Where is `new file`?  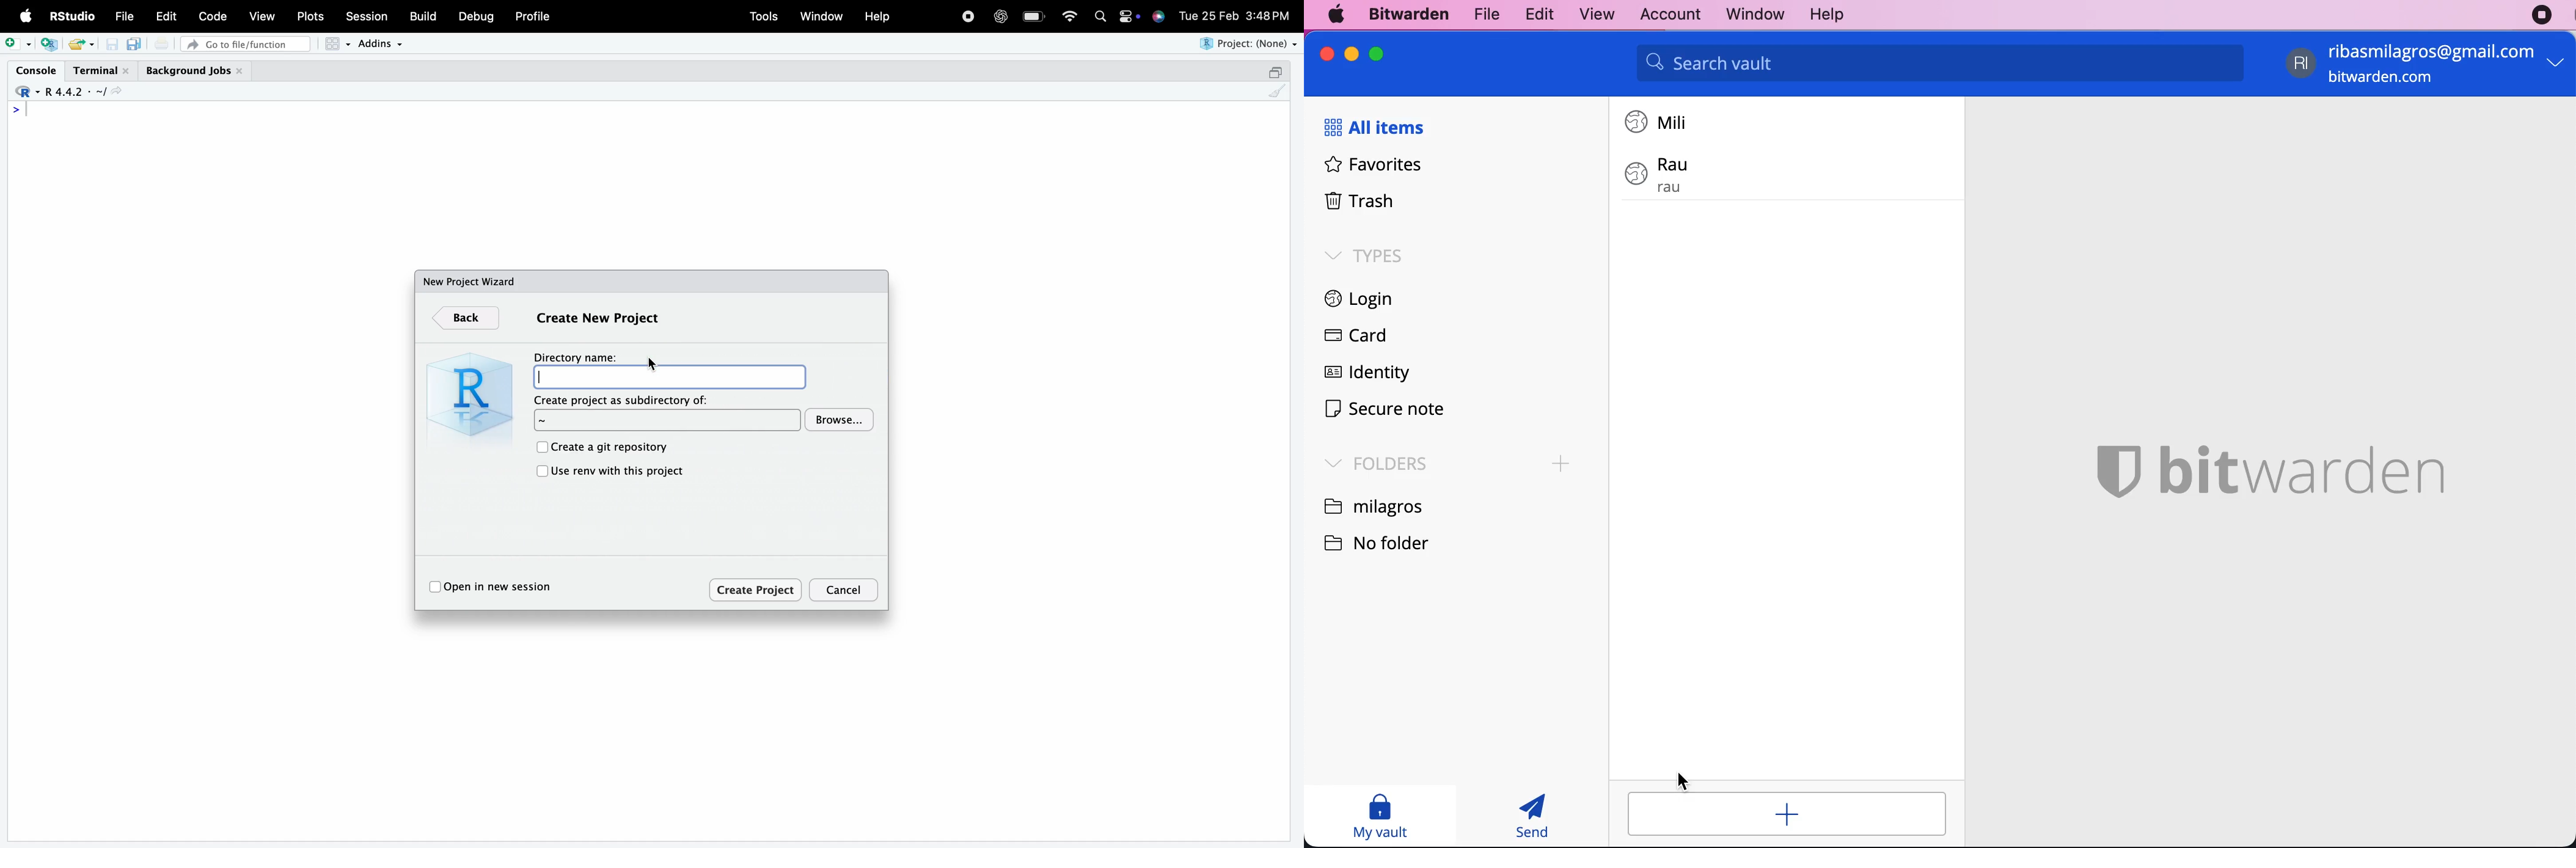 new file is located at coordinates (18, 44).